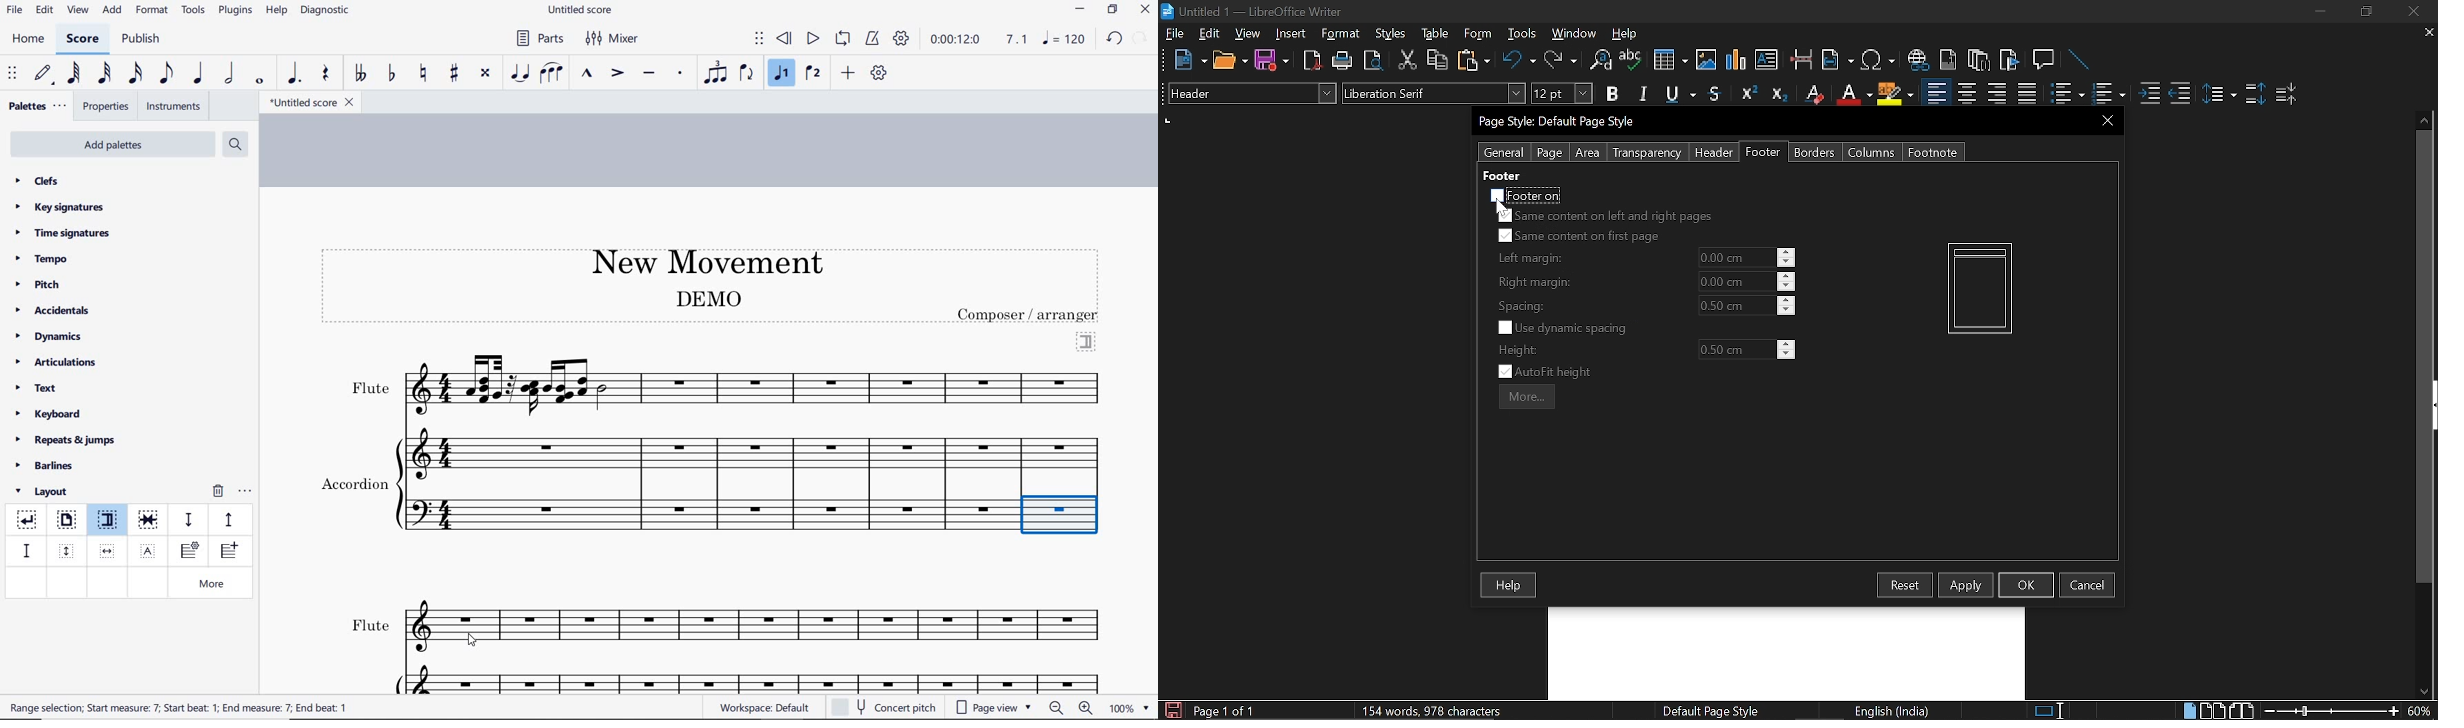  I want to click on Standard seleciton, so click(2053, 711).